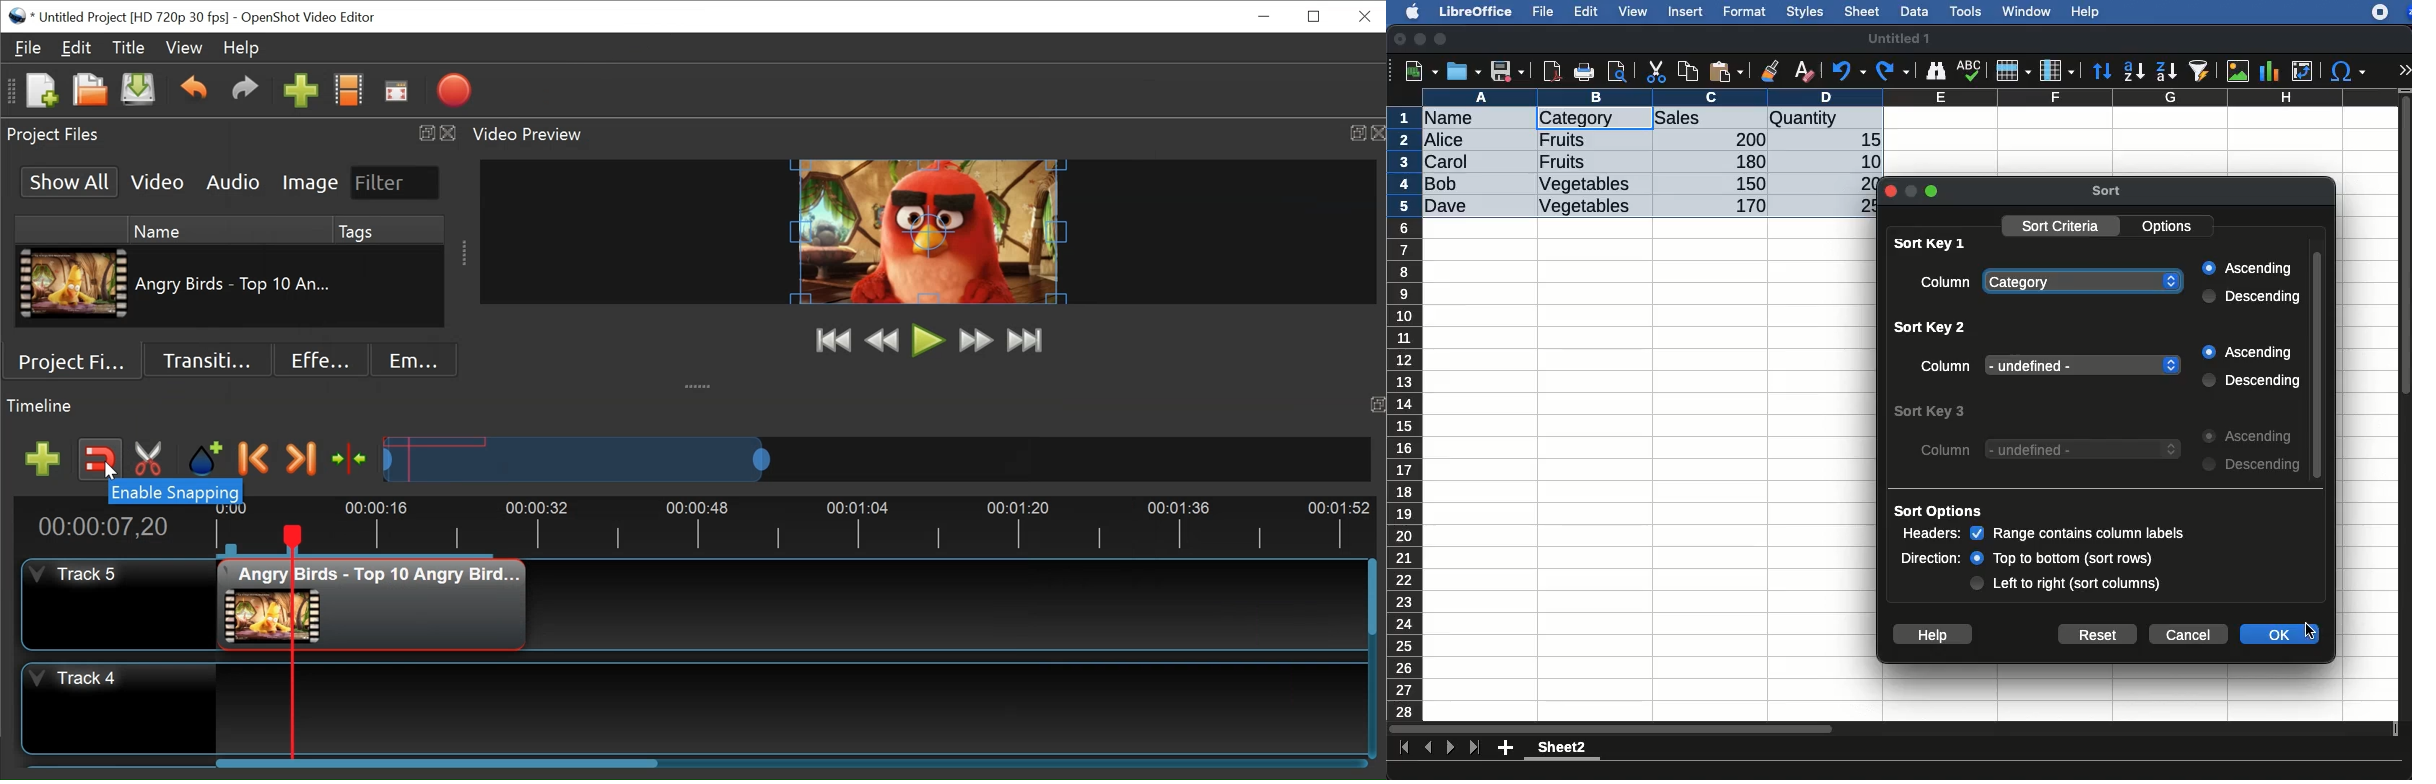 The width and height of the screenshot is (2436, 784). What do you see at coordinates (2024, 11) in the screenshot?
I see `window` at bounding box center [2024, 11].